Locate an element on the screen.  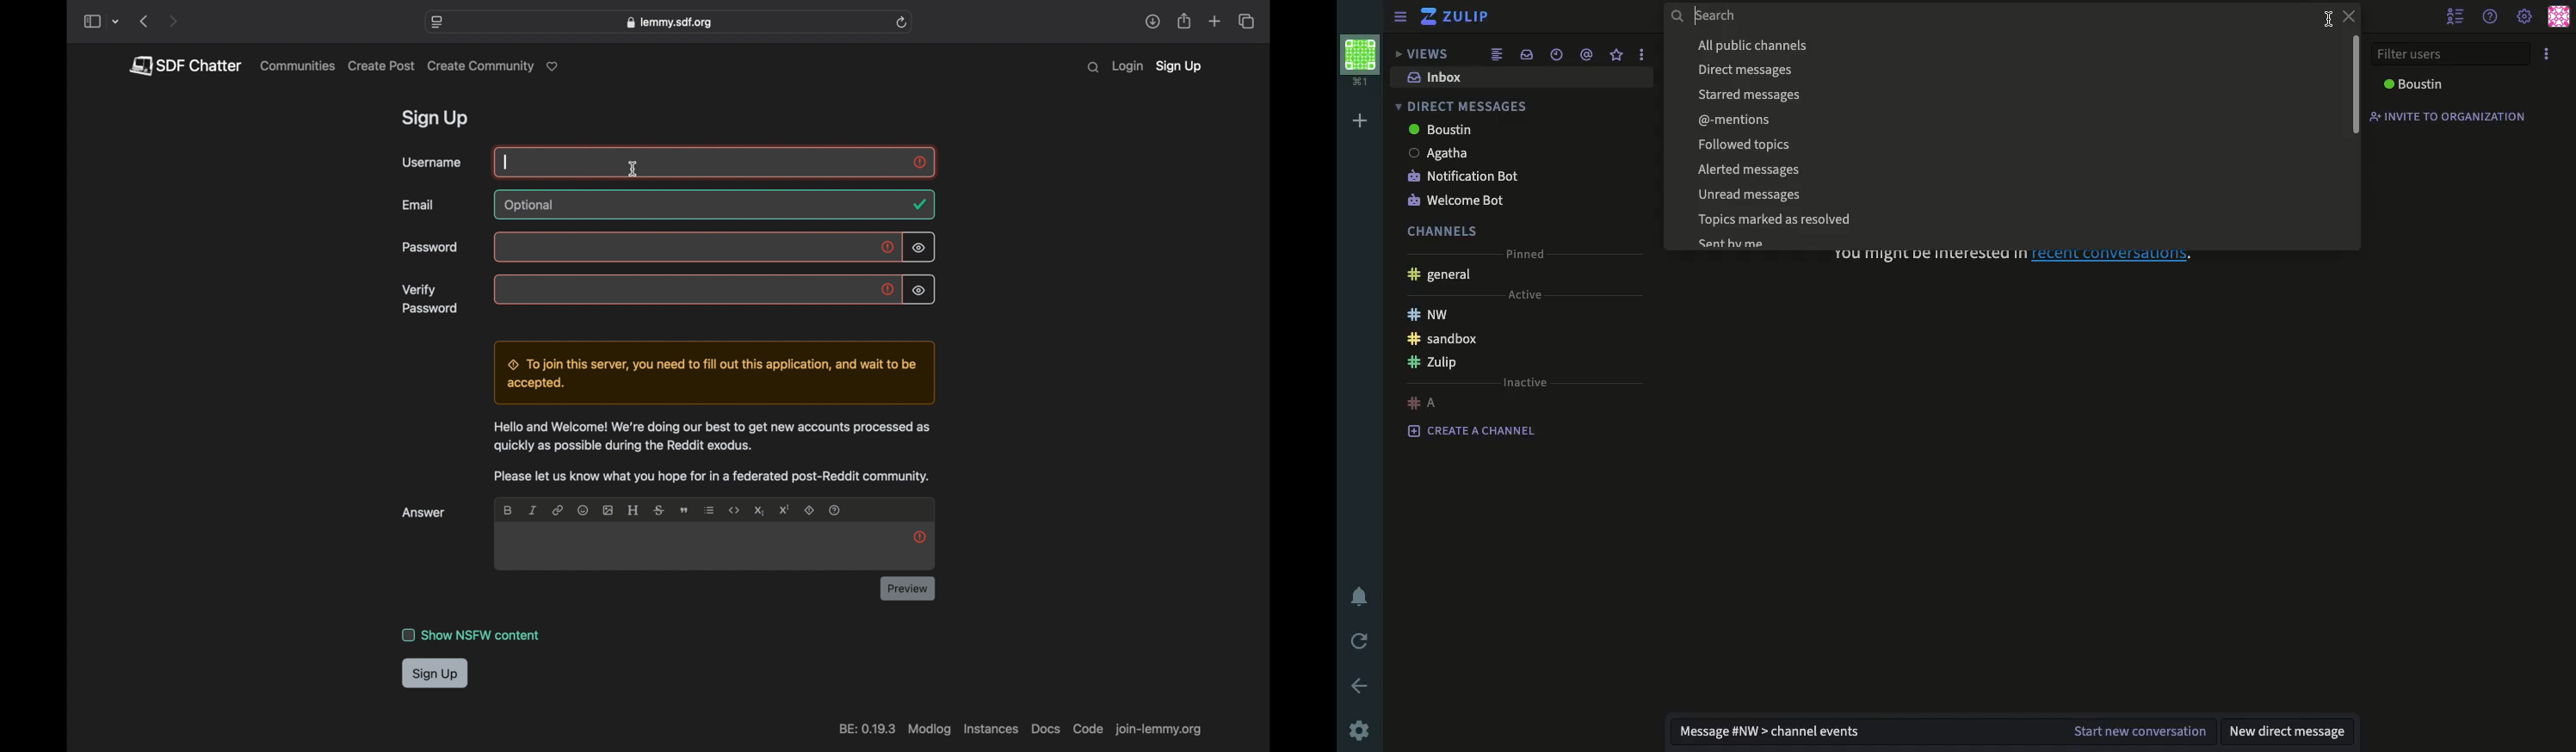
visibility  is located at coordinates (919, 291).